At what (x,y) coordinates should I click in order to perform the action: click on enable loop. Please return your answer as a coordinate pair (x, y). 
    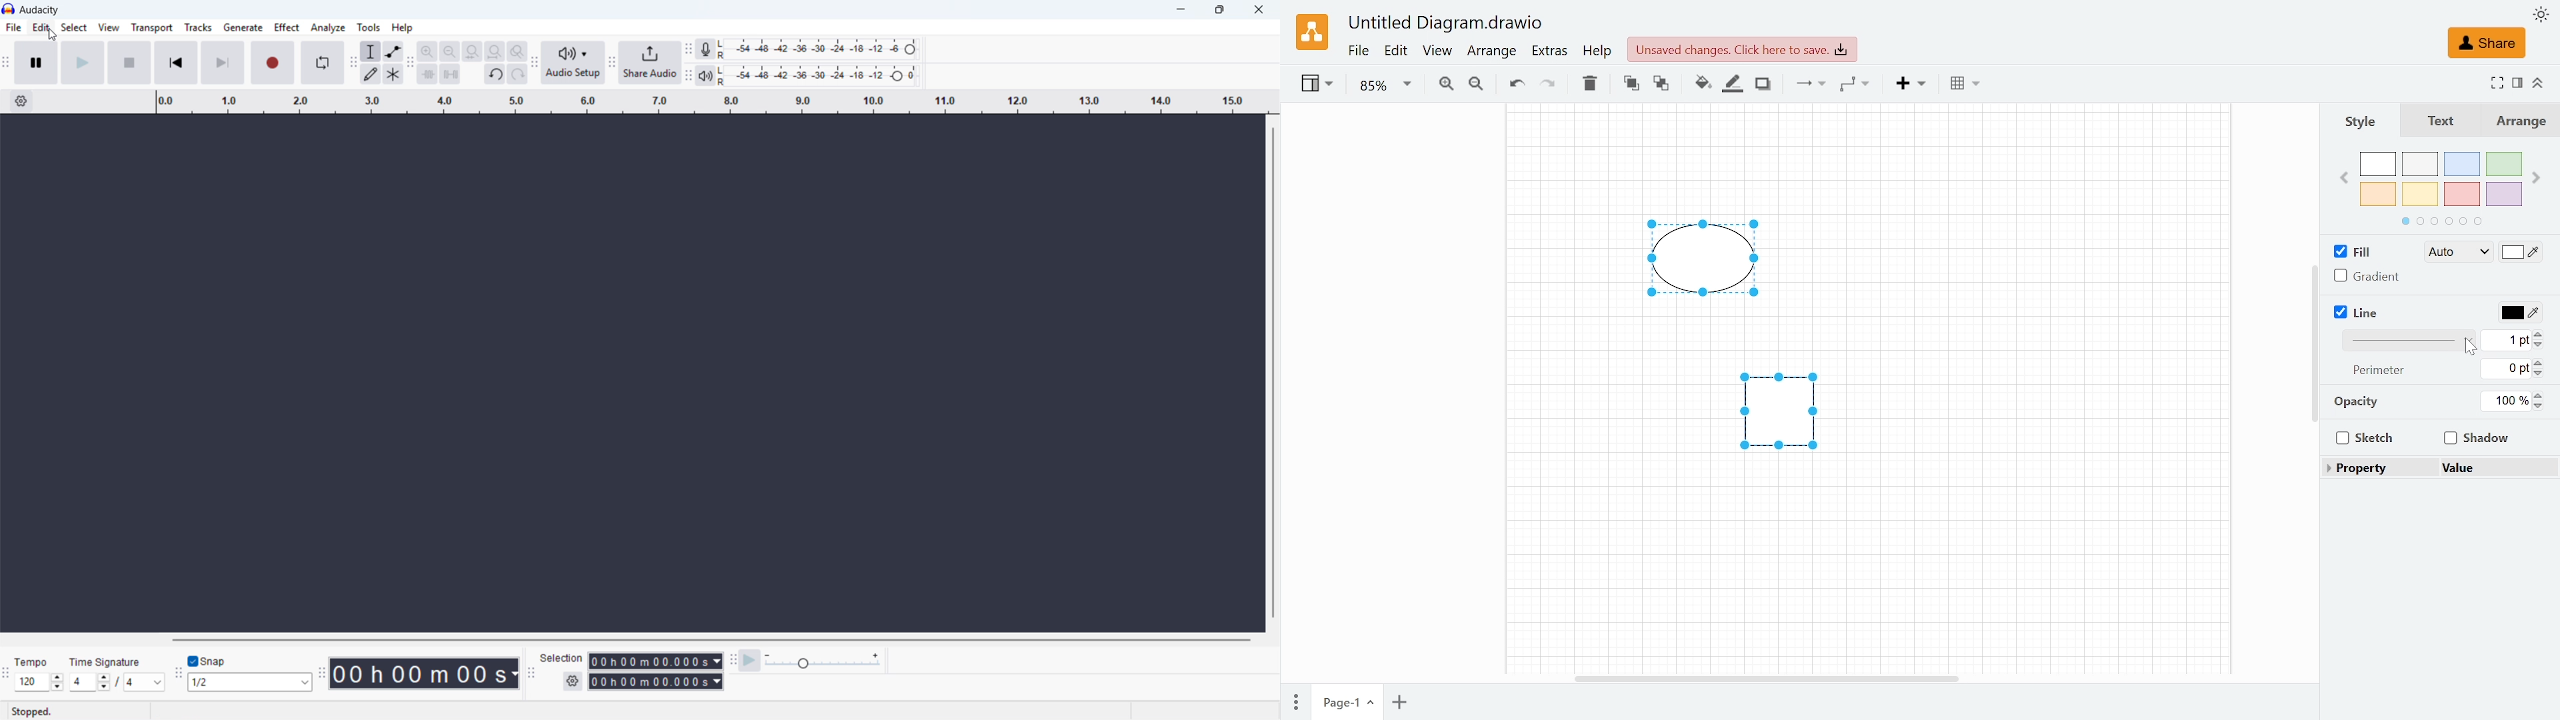
    Looking at the image, I should click on (322, 63).